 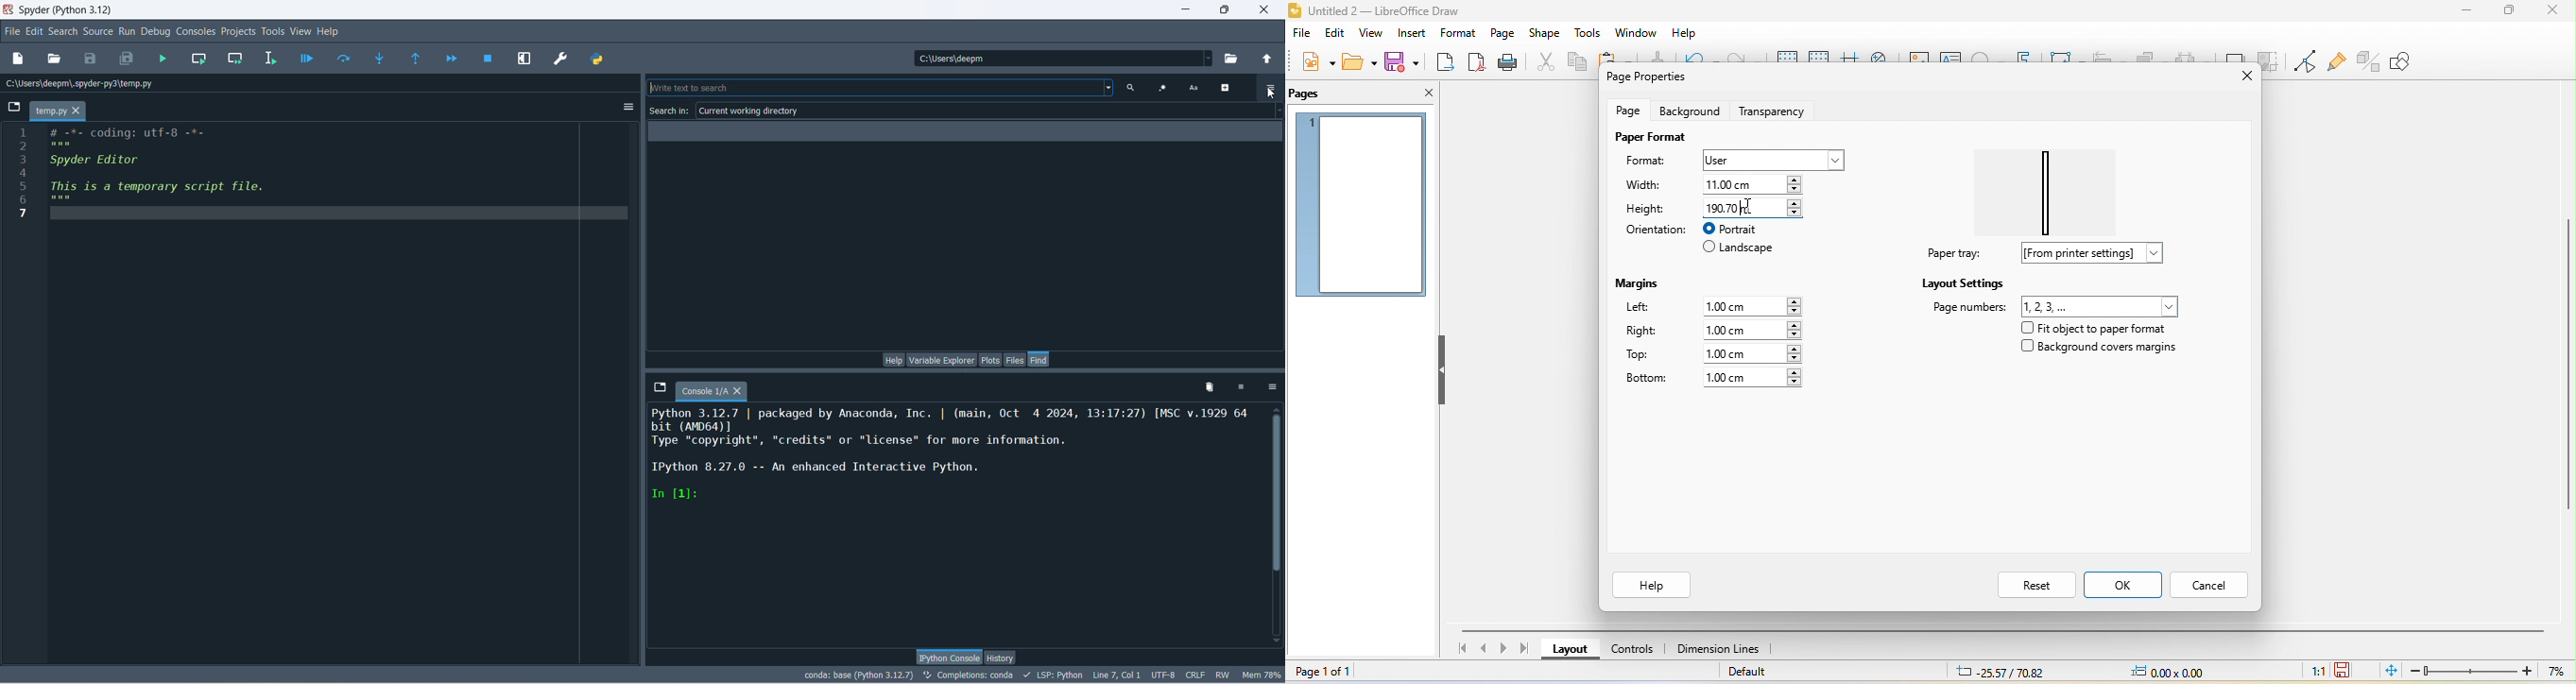 What do you see at coordinates (1052, 675) in the screenshot?
I see `LSP:Python` at bounding box center [1052, 675].